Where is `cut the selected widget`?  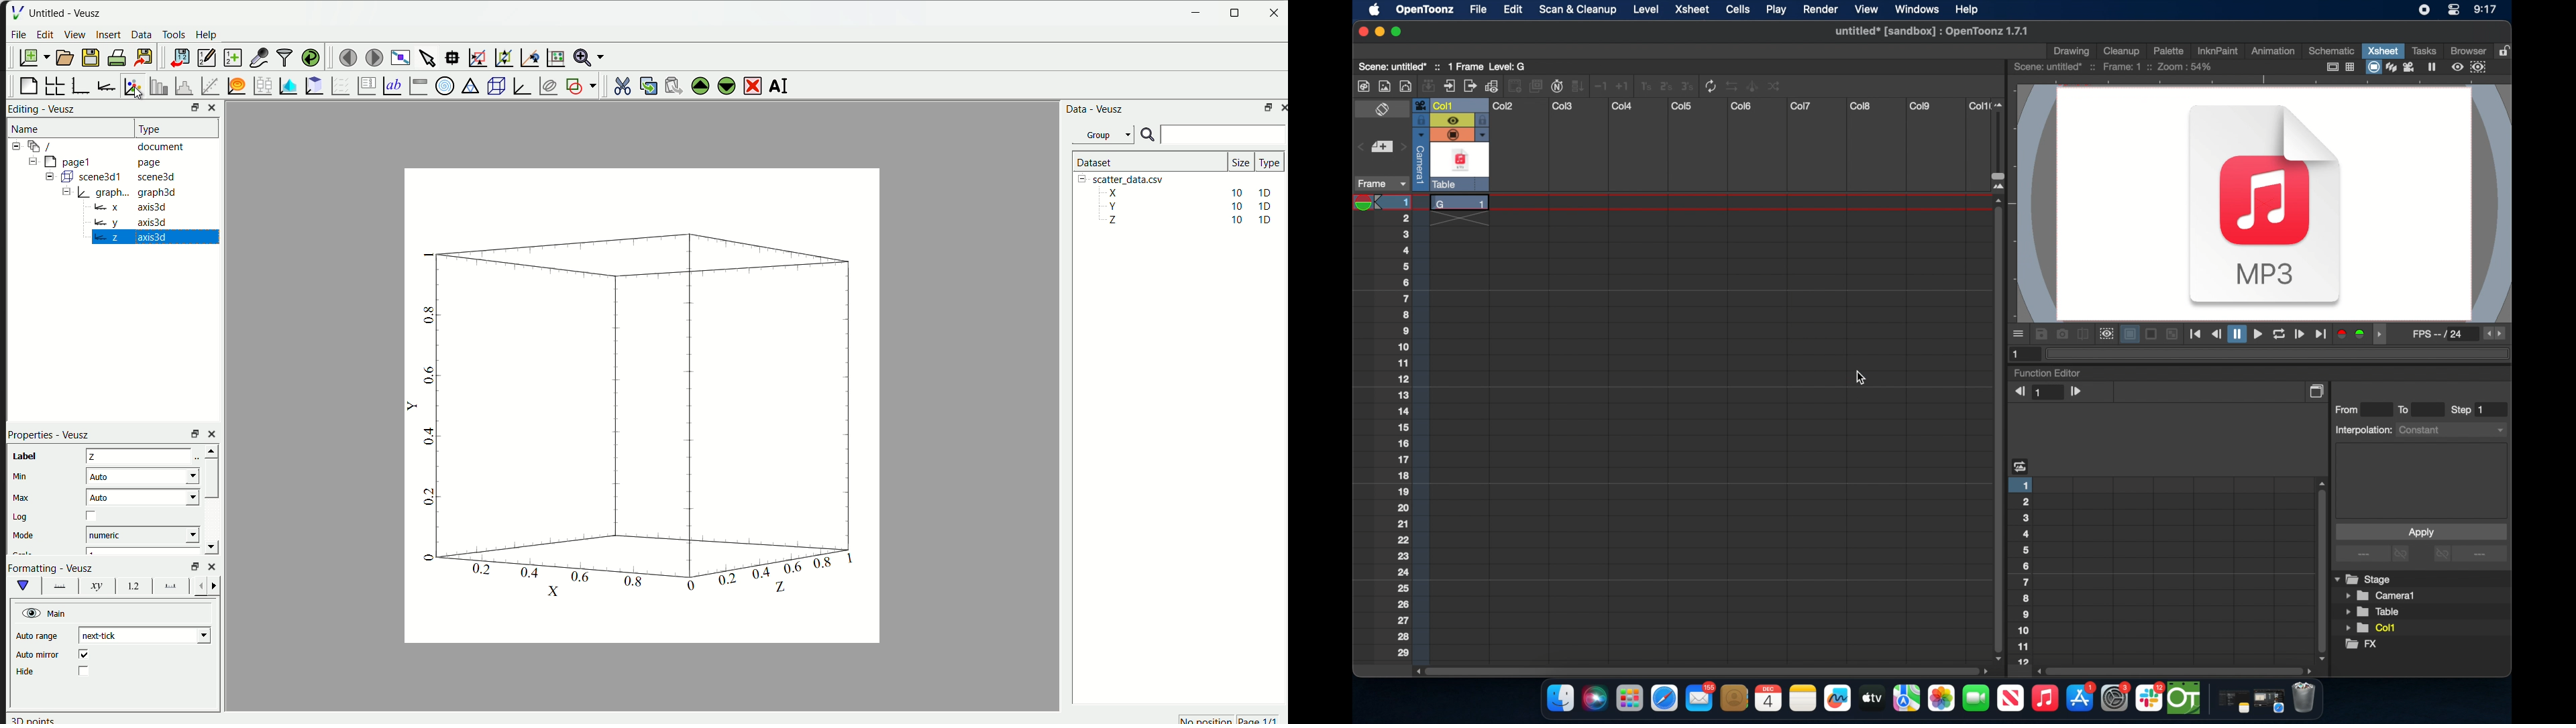 cut the selected widget is located at coordinates (621, 85).